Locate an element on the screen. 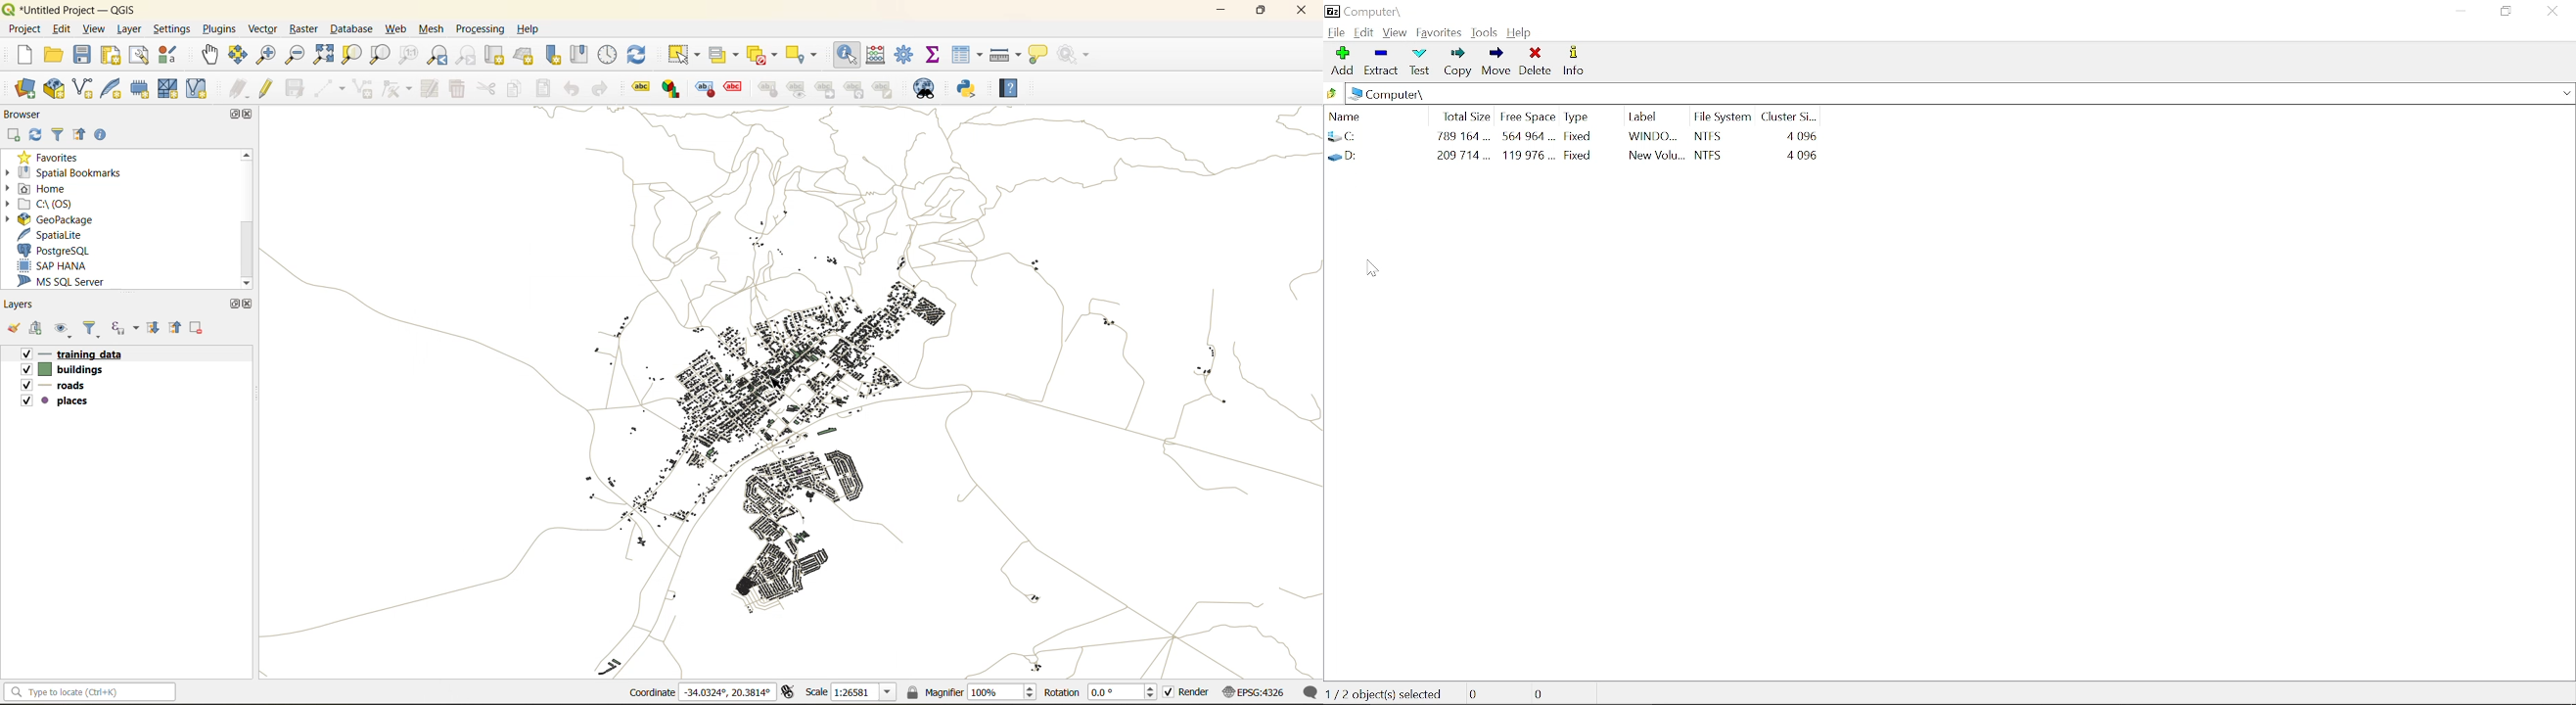 The width and height of the screenshot is (2576, 728). filter is located at coordinates (58, 136).